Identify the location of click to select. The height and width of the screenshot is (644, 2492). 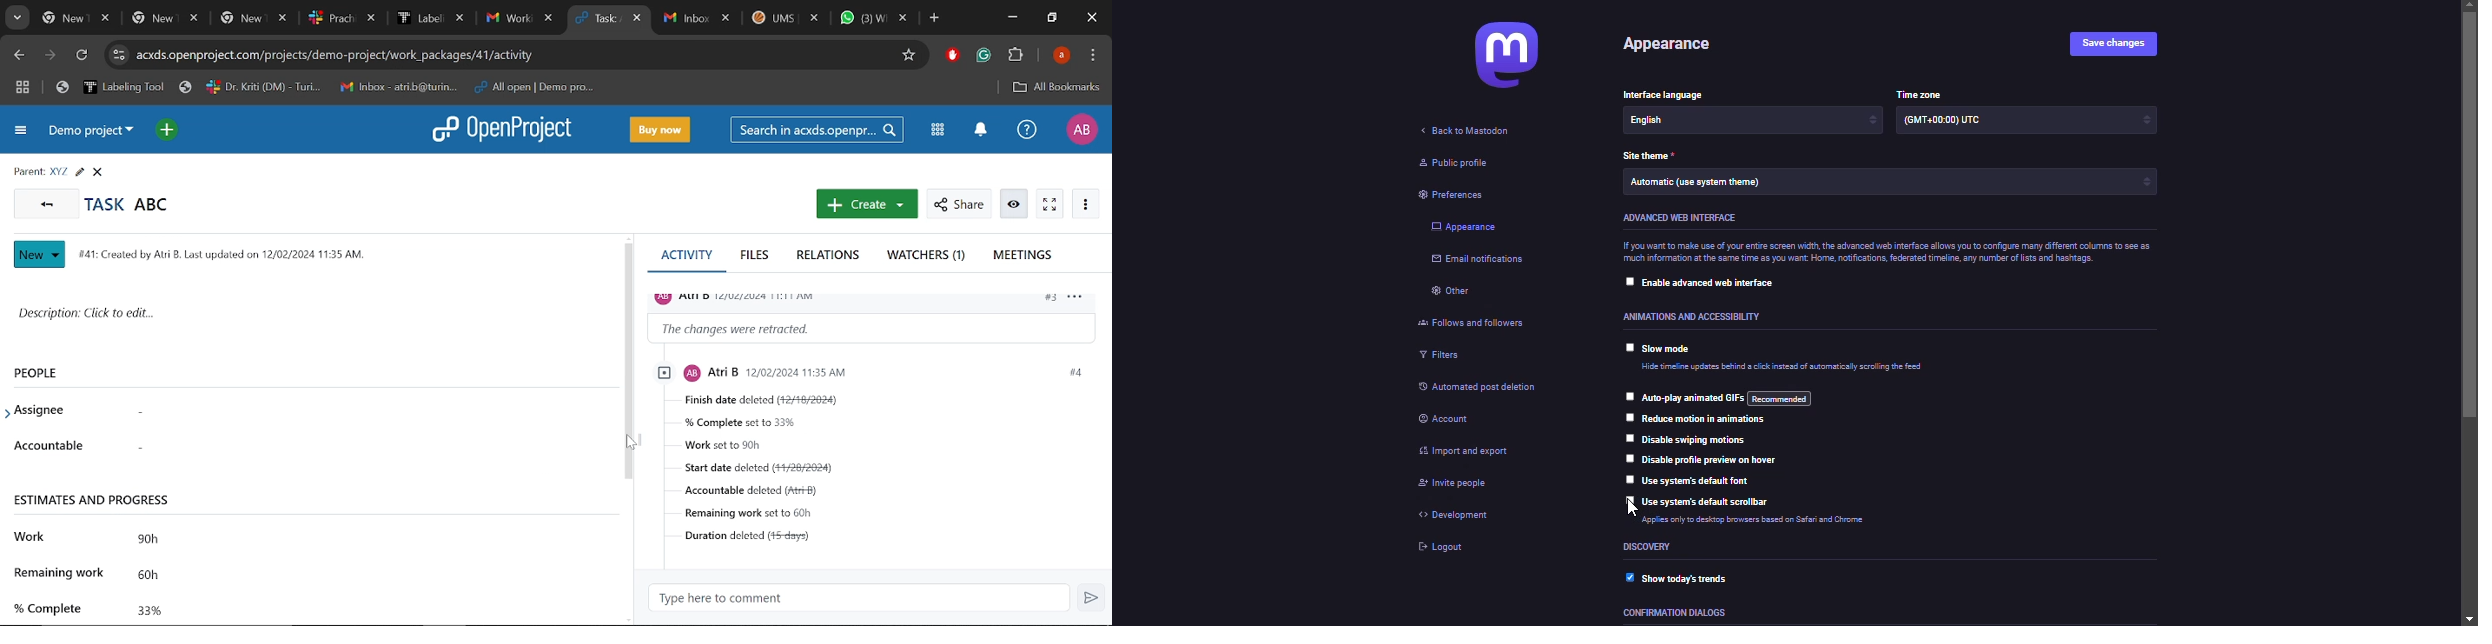
(1630, 501).